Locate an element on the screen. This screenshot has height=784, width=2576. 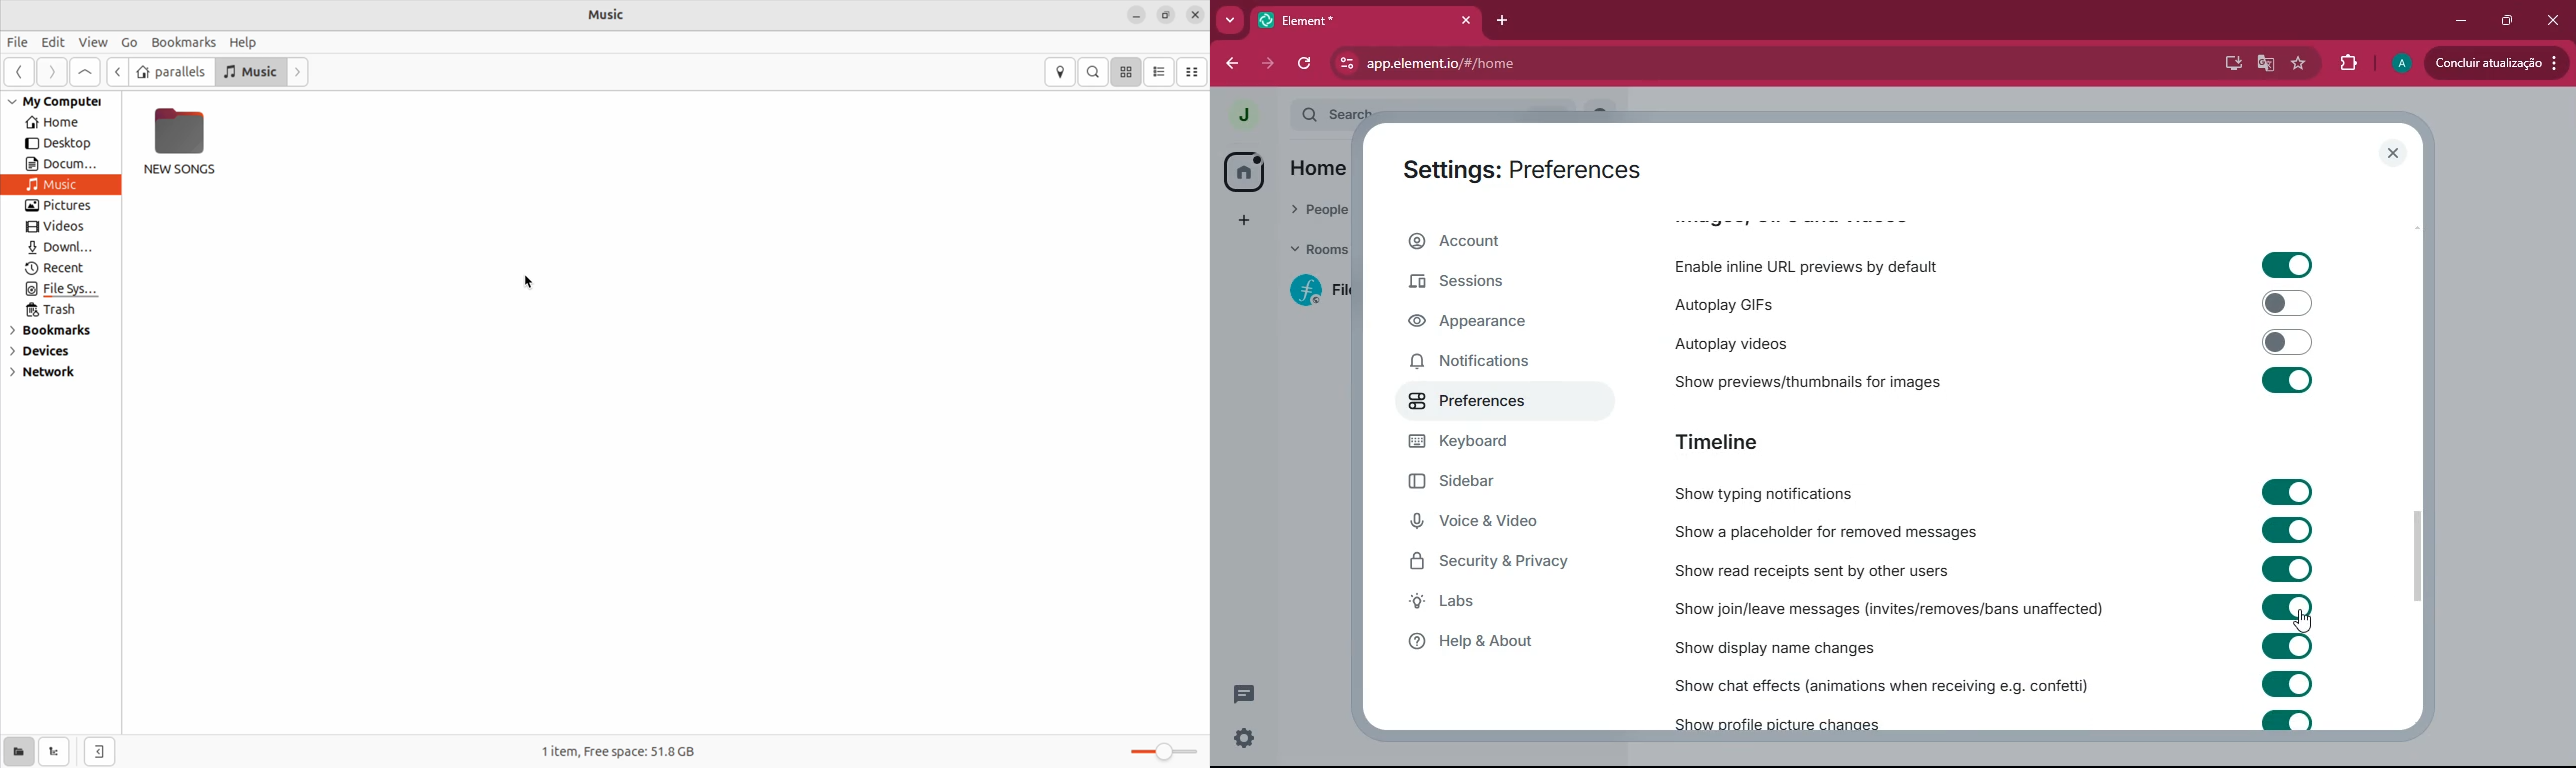
add tab is located at coordinates (1502, 21).